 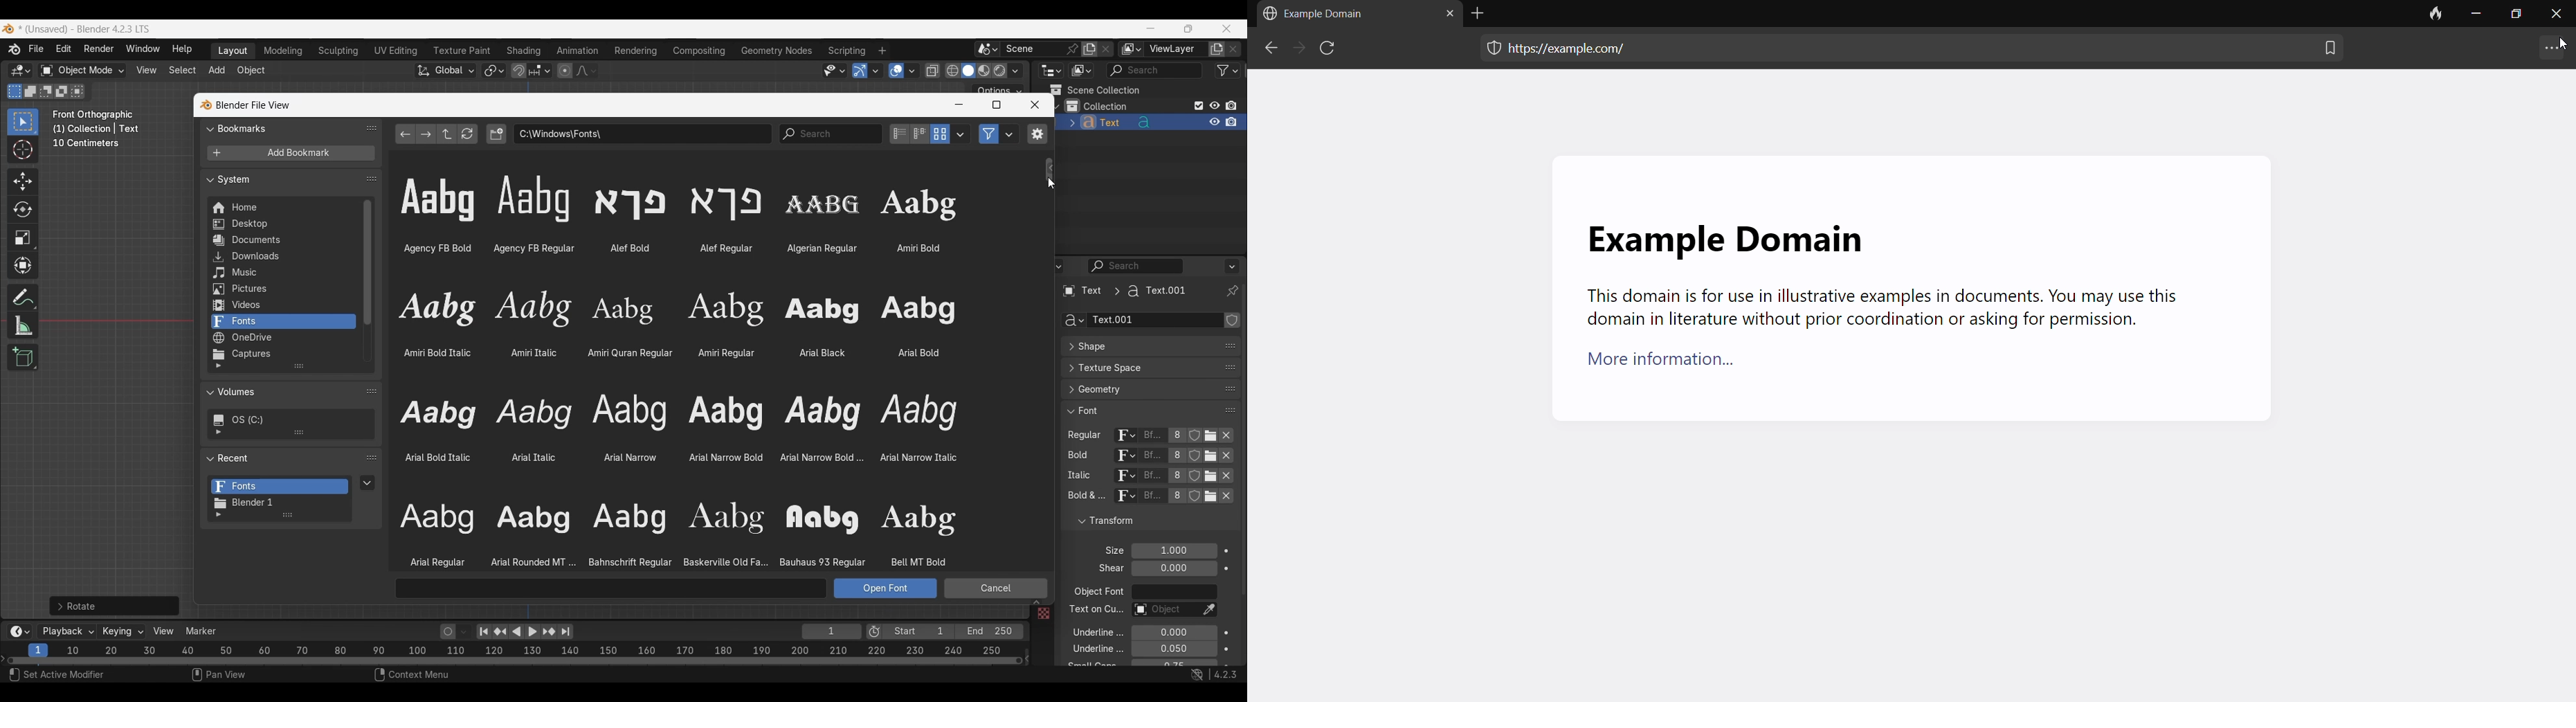 What do you see at coordinates (1088, 651) in the screenshot?
I see `underline` at bounding box center [1088, 651].